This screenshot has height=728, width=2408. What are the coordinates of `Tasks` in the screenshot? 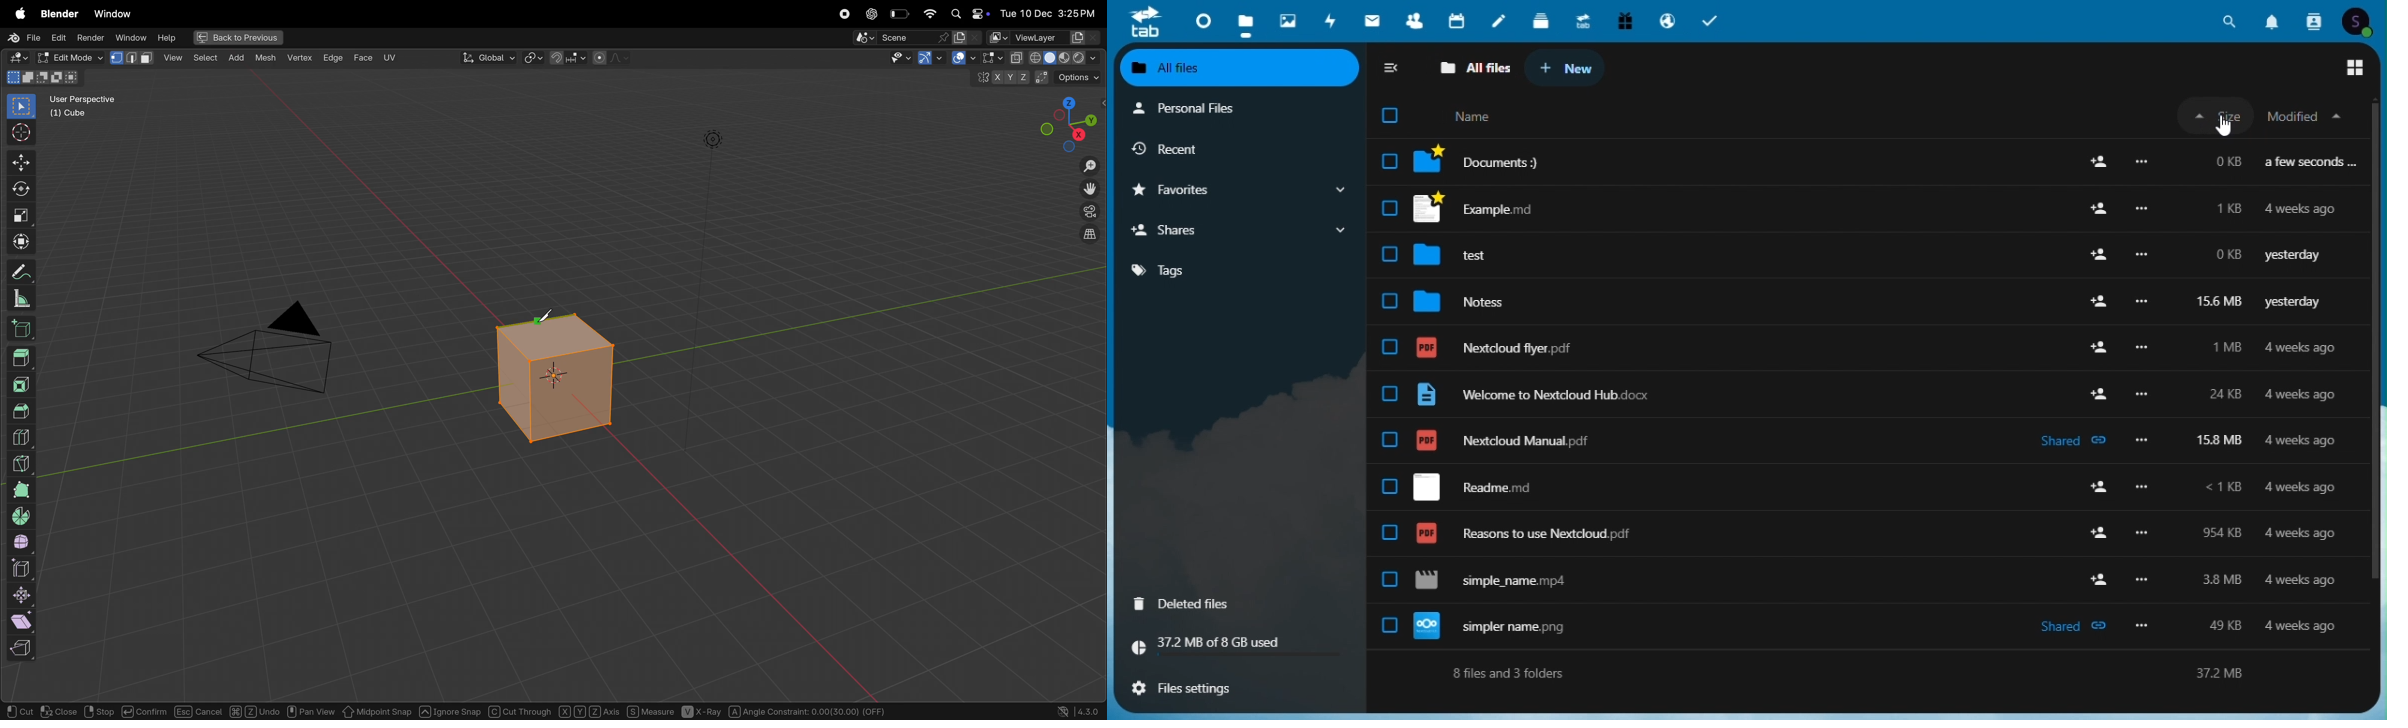 It's located at (1711, 18).